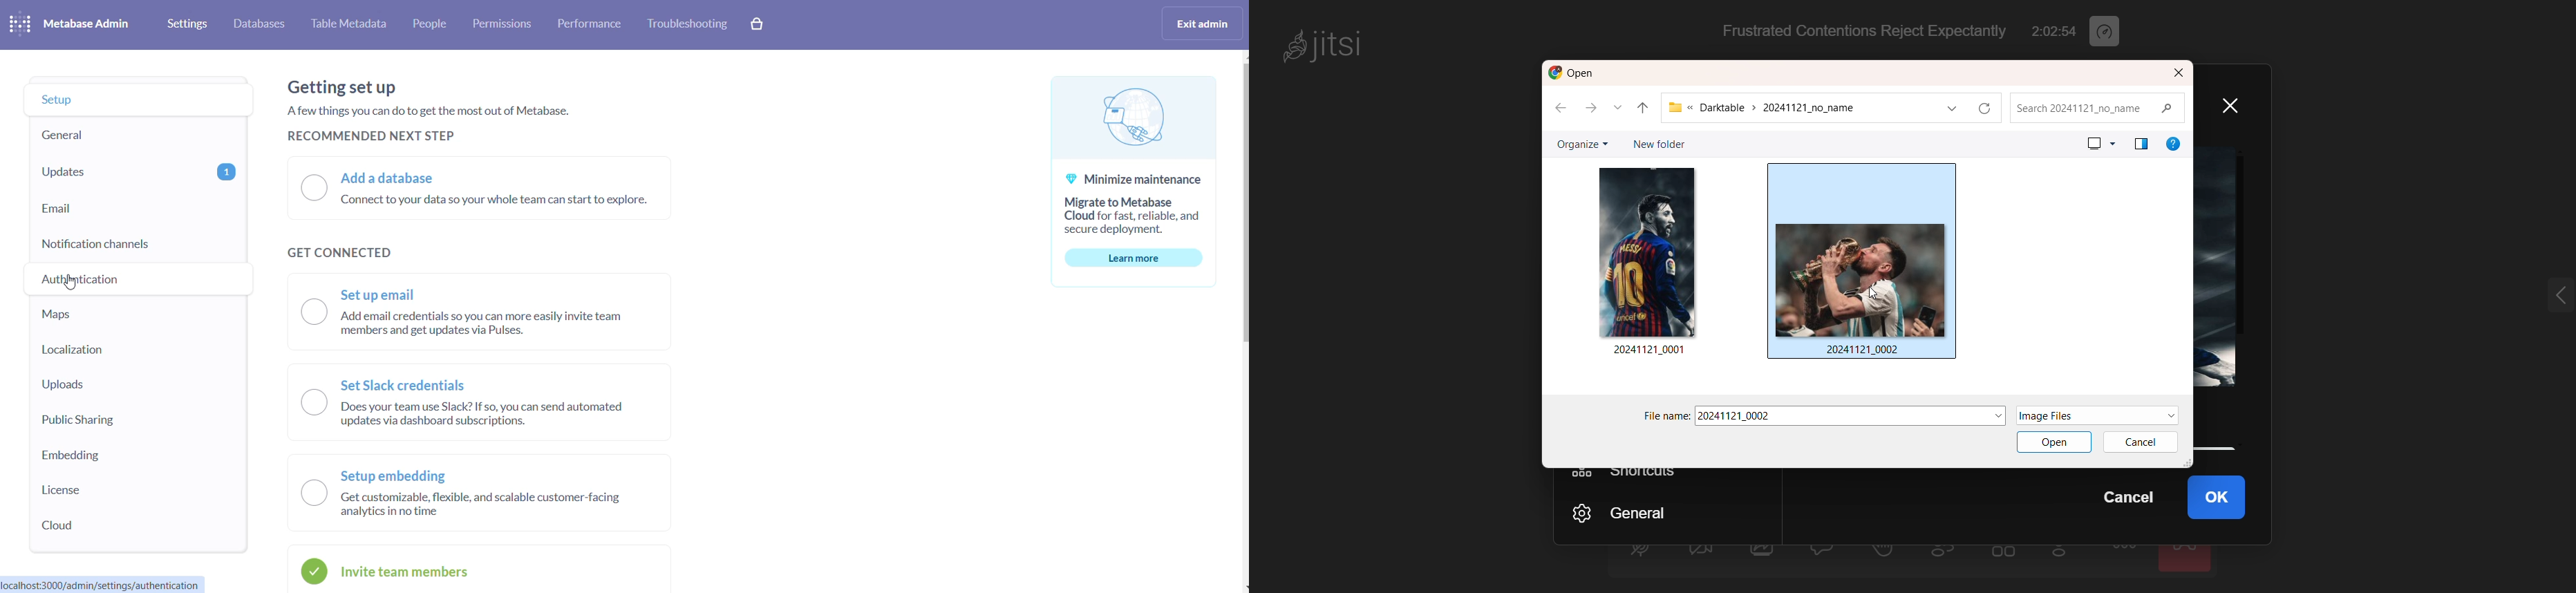  What do you see at coordinates (504, 22) in the screenshot?
I see `permissions` at bounding box center [504, 22].